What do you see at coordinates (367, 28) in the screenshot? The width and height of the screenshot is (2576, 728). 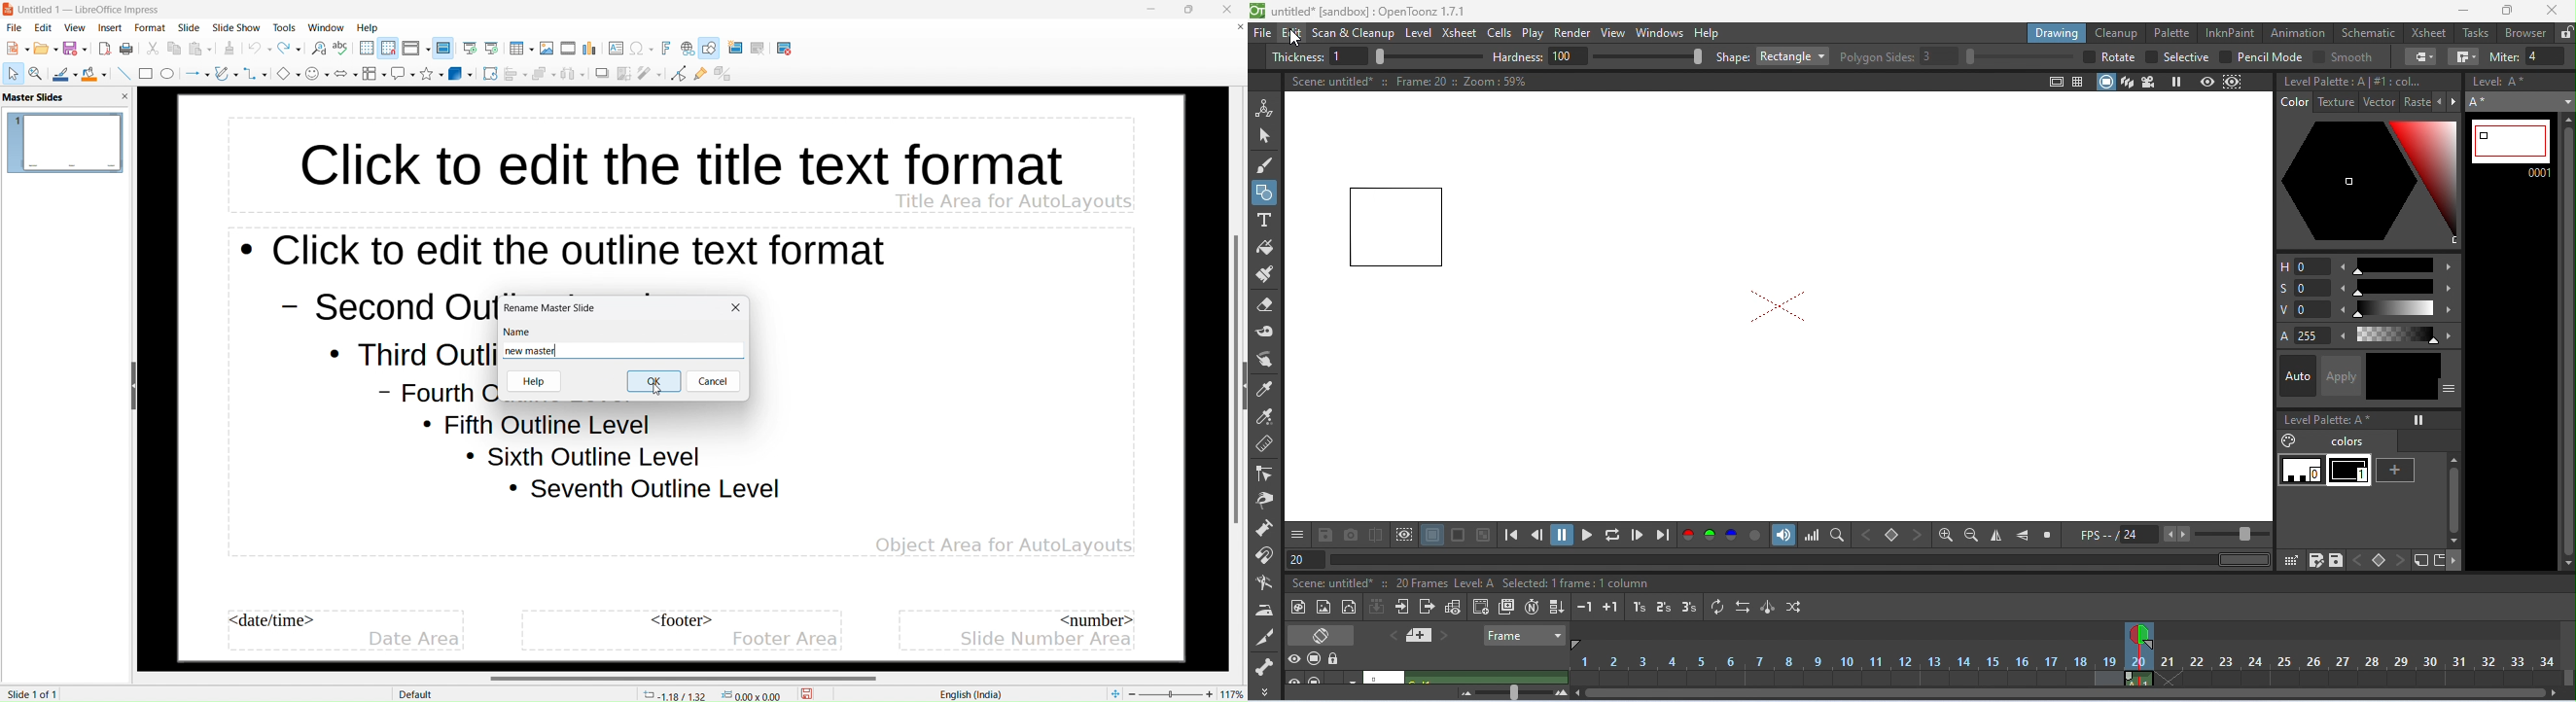 I see `help` at bounding box center [367, 28].